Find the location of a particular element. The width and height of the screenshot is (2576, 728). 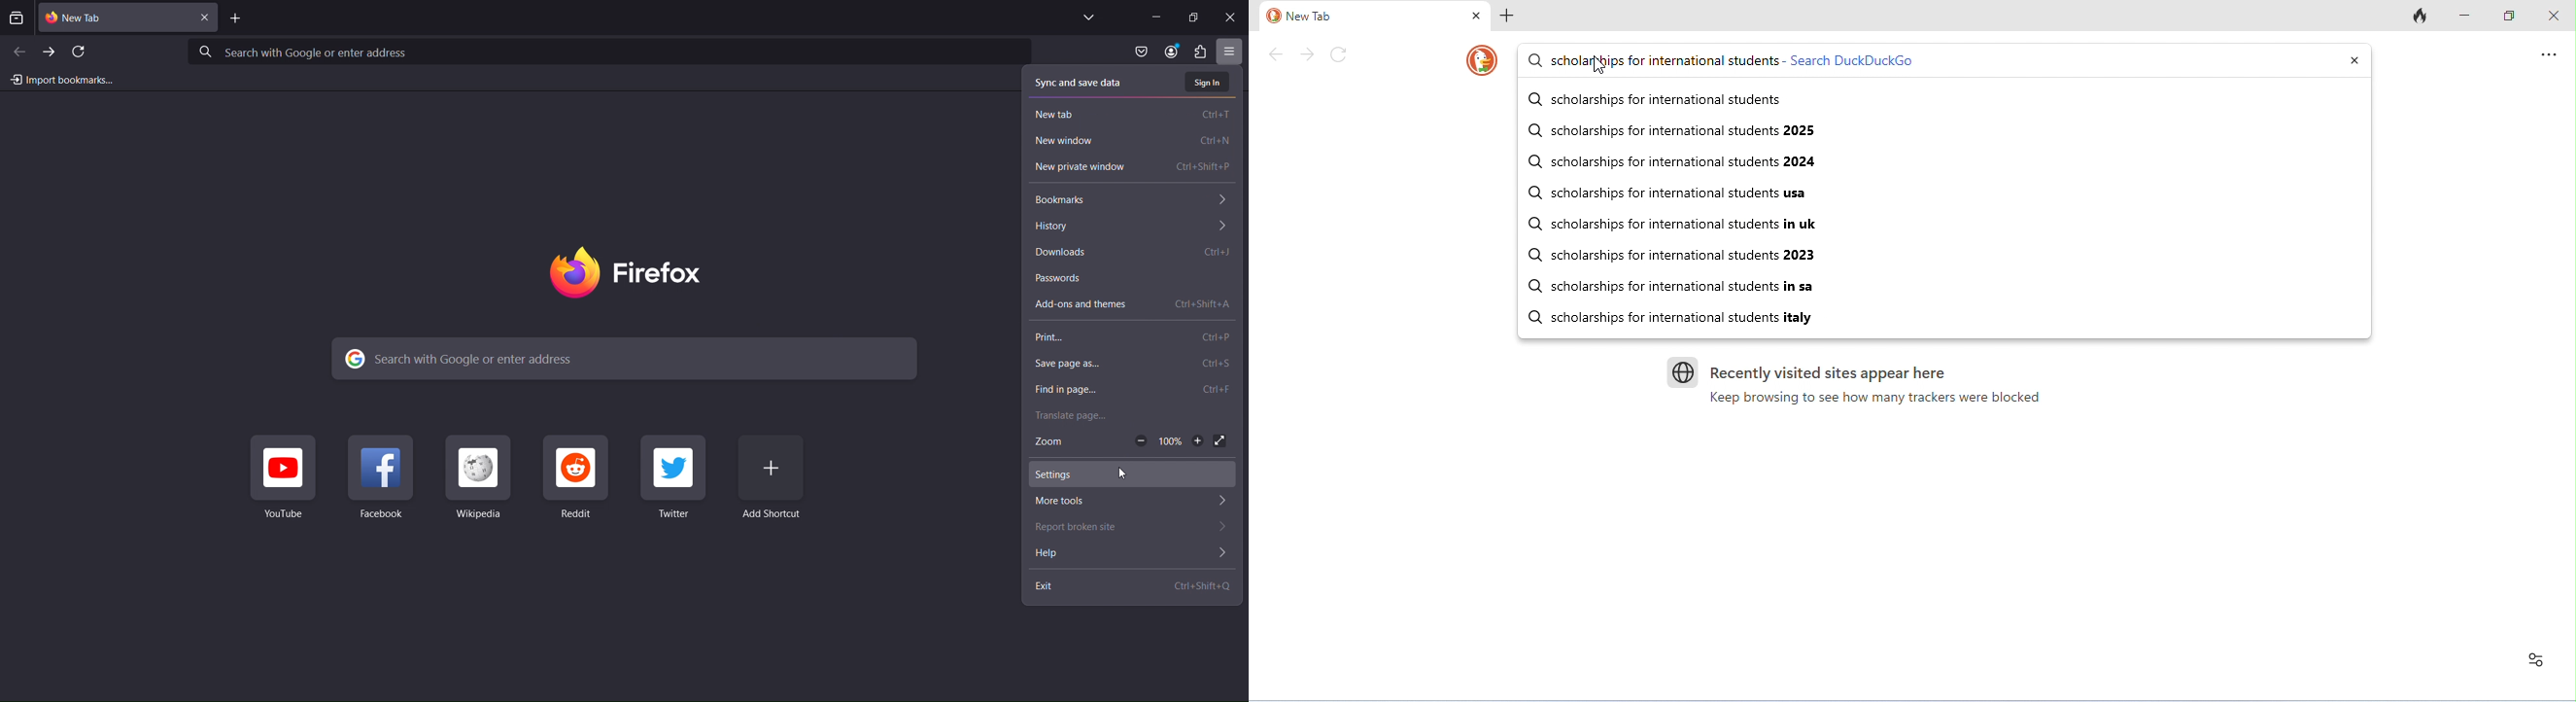

recent activity and favorites is located at coordinates (2538, 658).